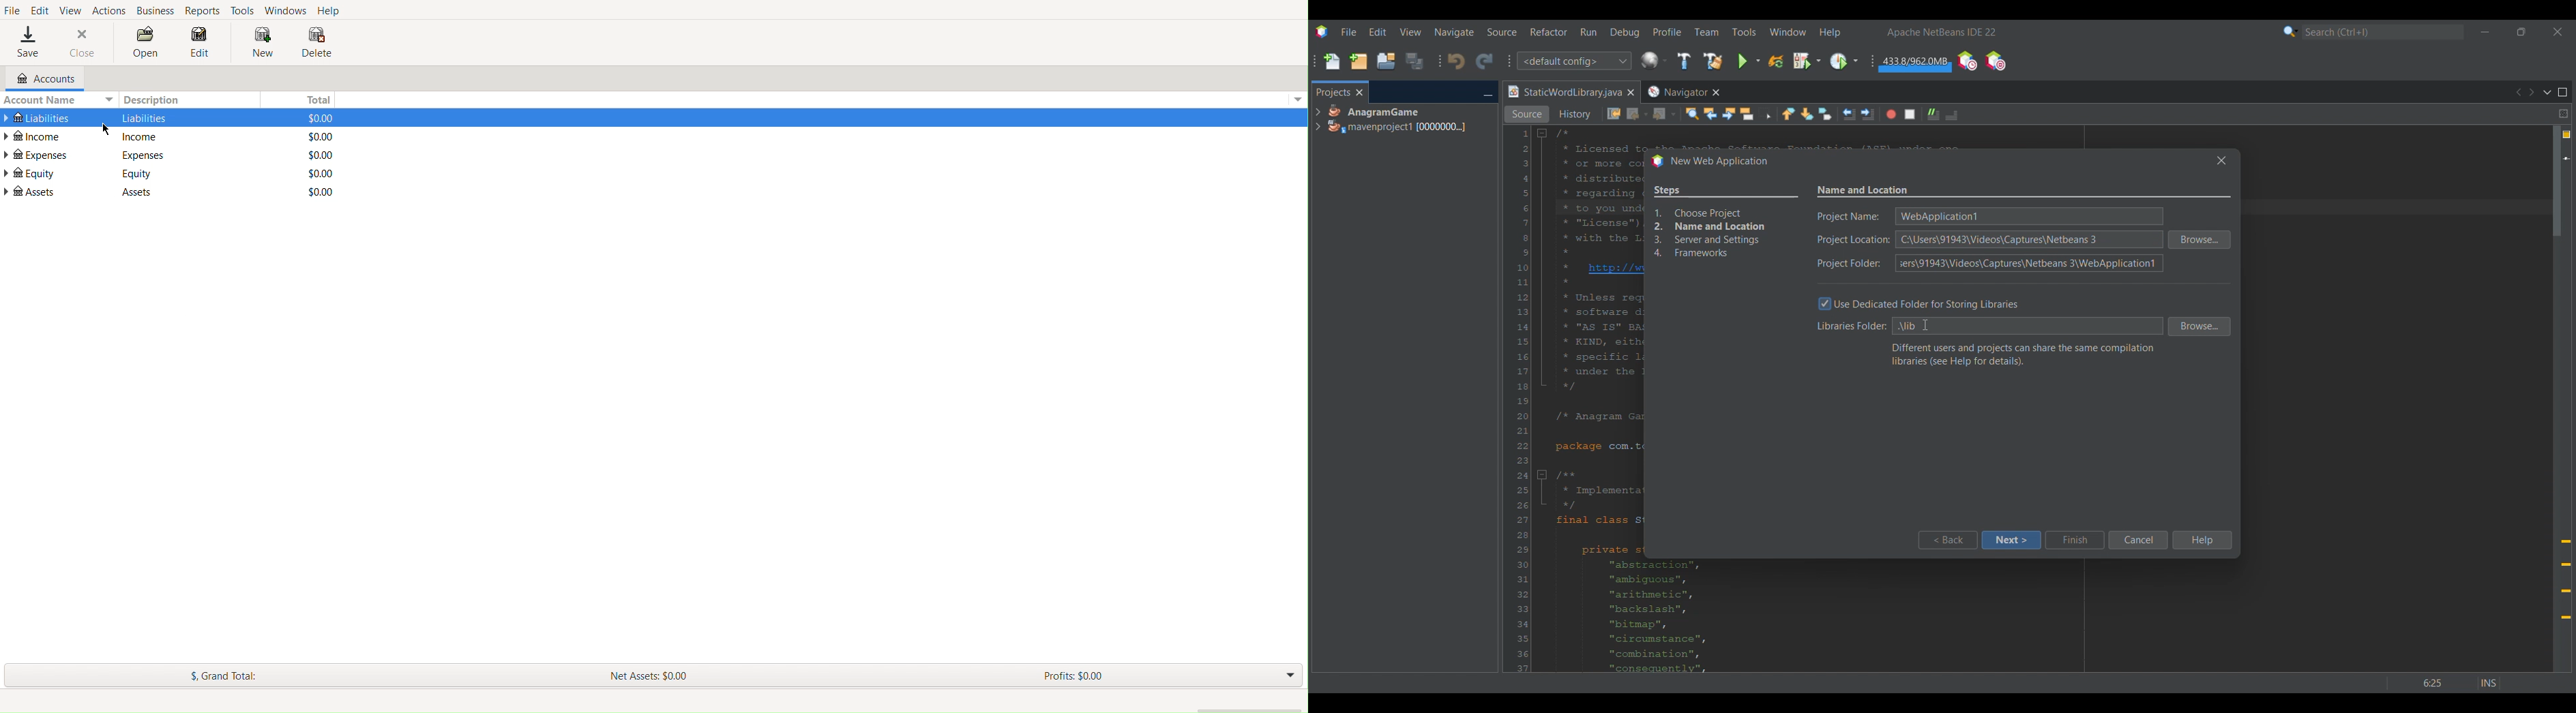 The width and height of the screenshot is (2576, 728). I want to click on Liabilities, so click(37, 116).